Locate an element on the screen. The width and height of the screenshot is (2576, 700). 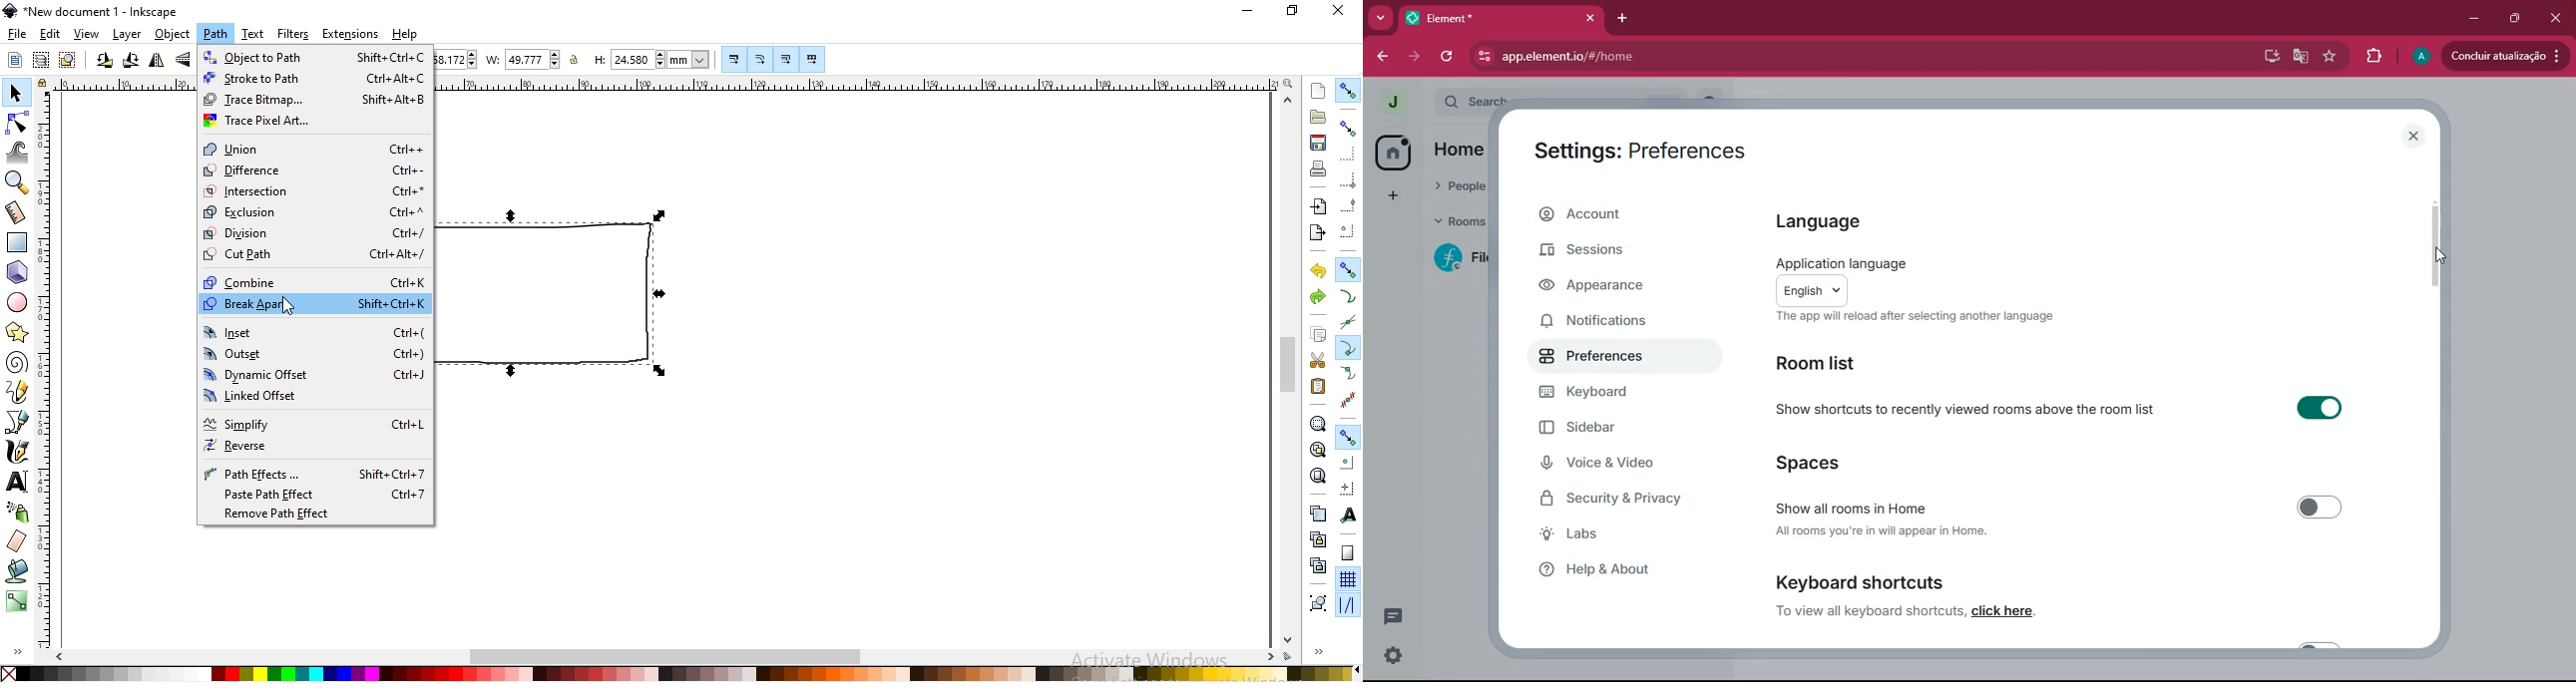
j is located at coordinates (1384, 102).